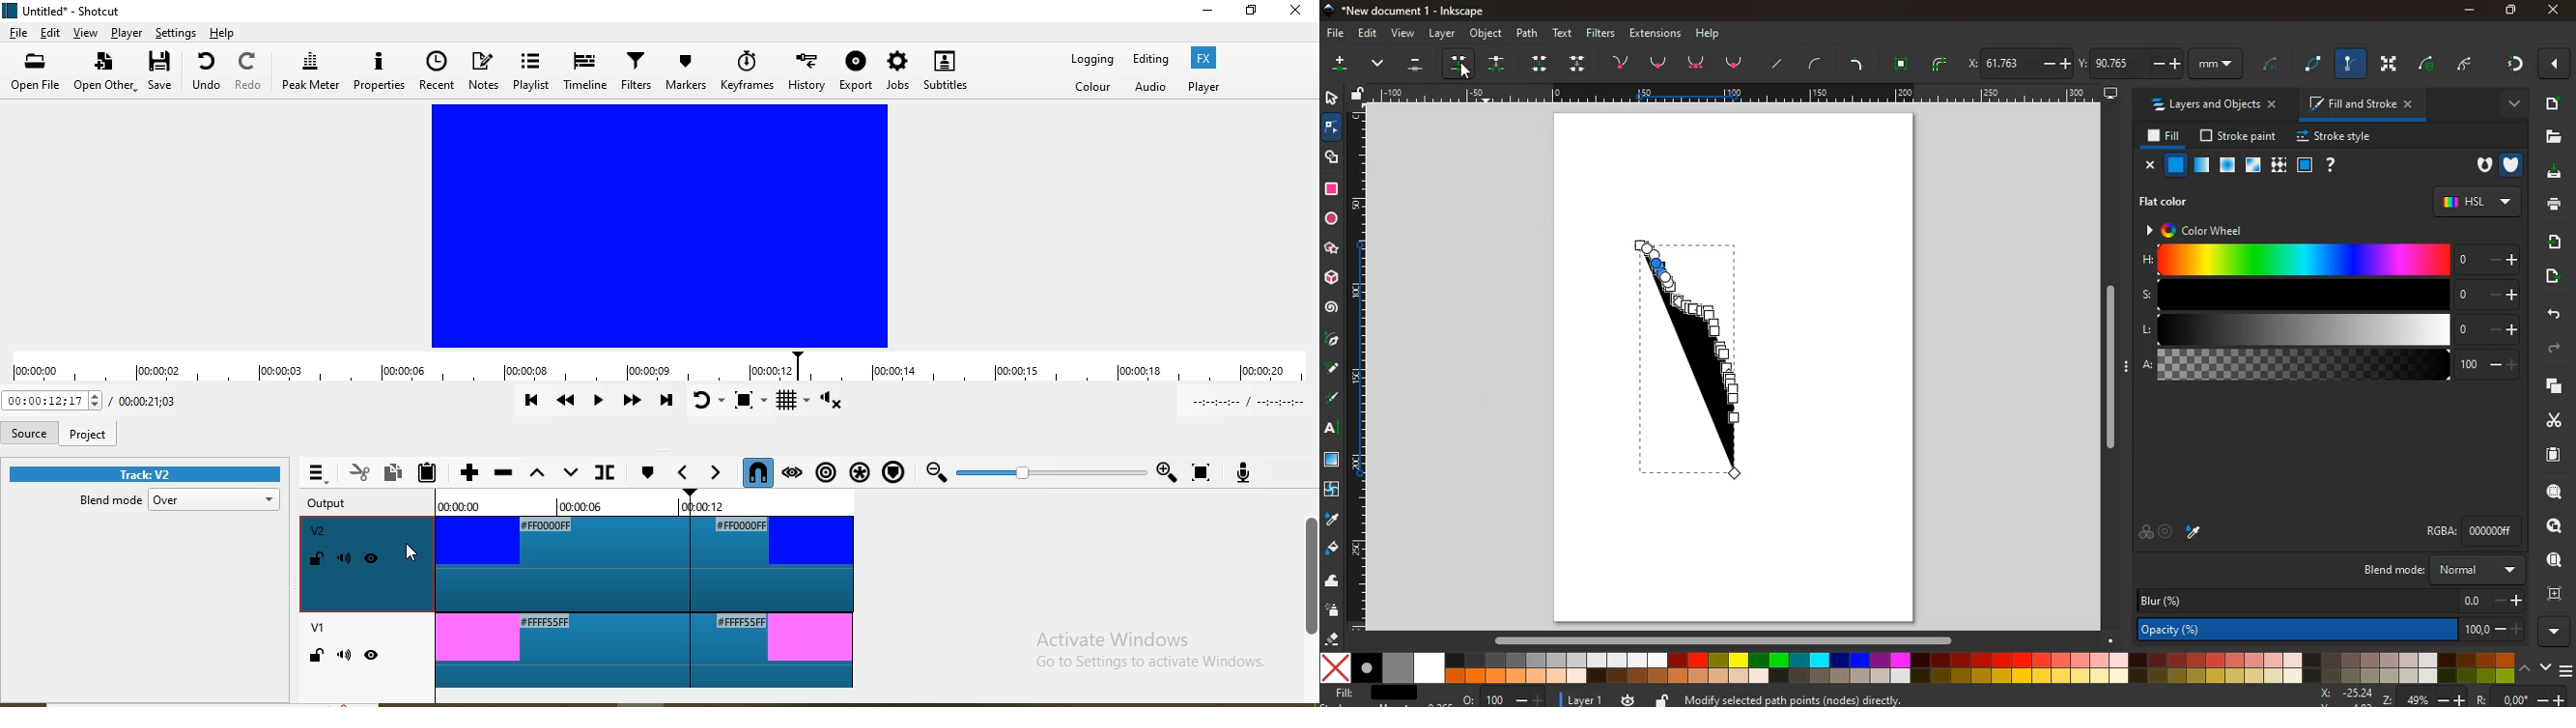  I want to click on coordinates, so click(2441, 697).